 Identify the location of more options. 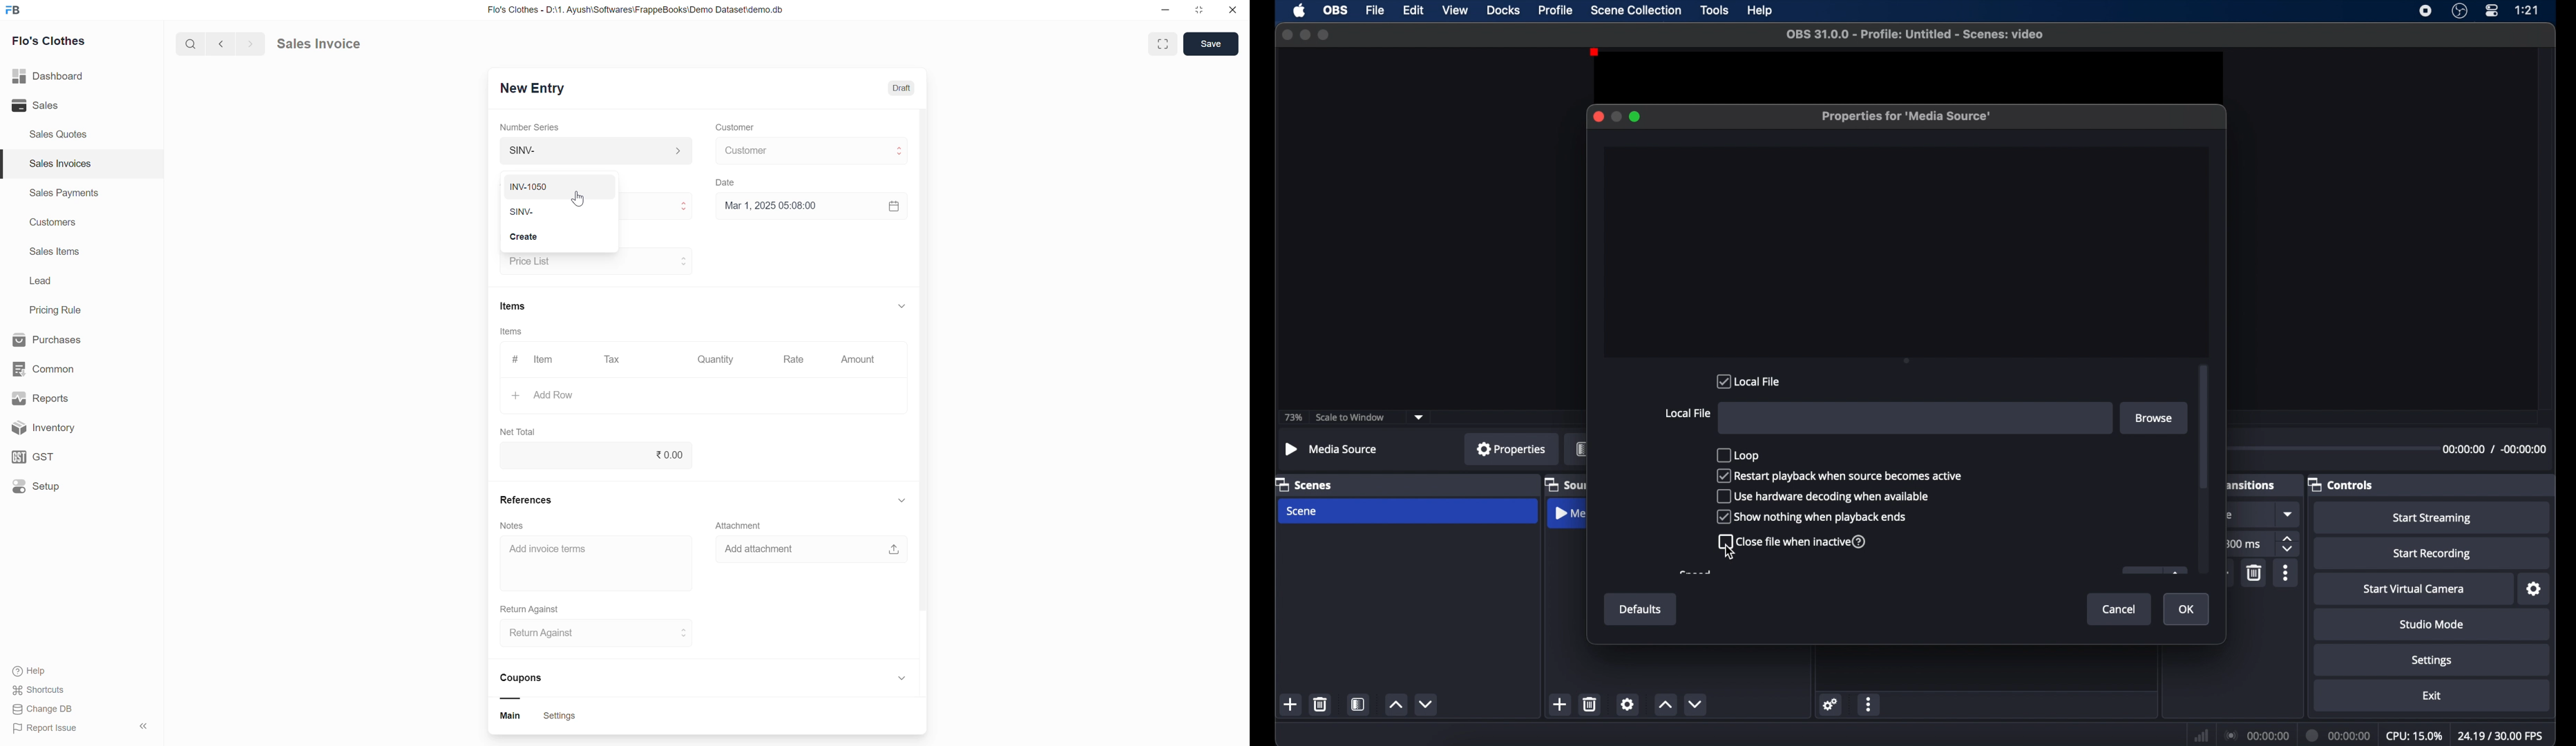
(1870, 705).